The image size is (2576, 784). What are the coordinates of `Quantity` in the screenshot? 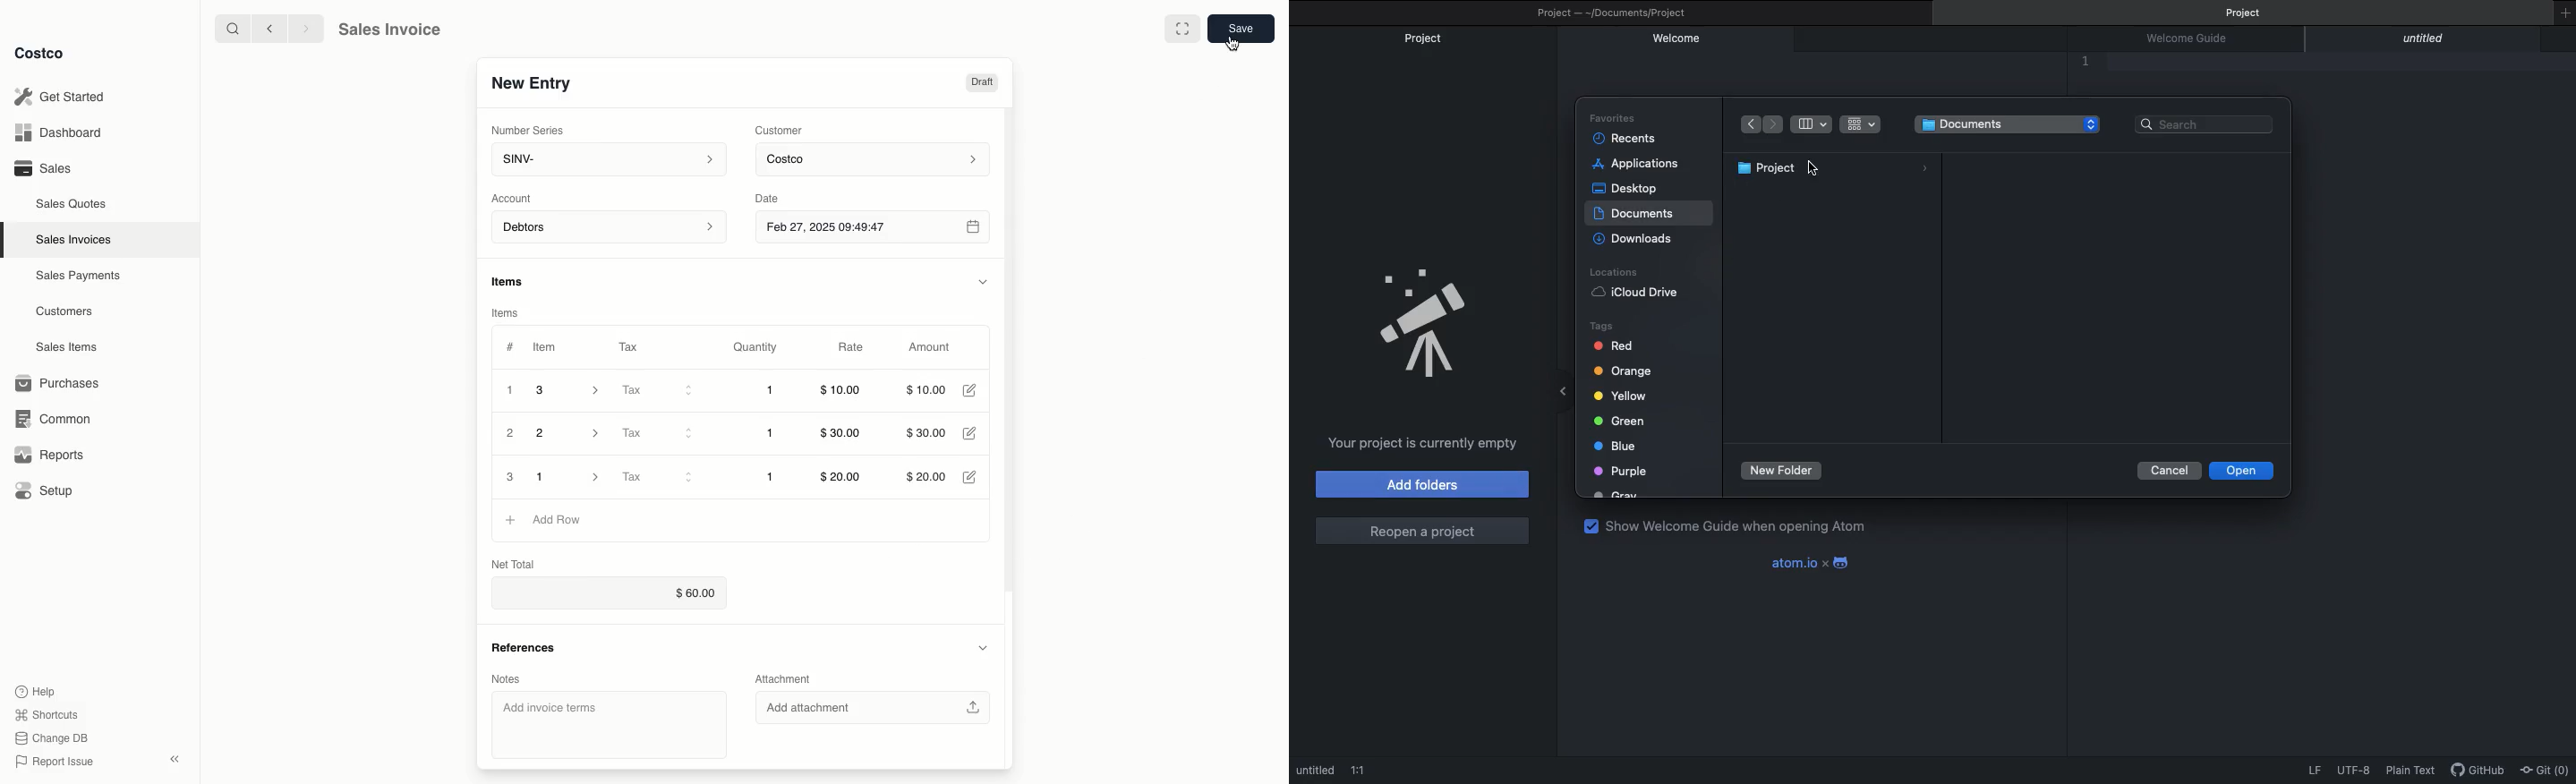 It's located at (756, 347).